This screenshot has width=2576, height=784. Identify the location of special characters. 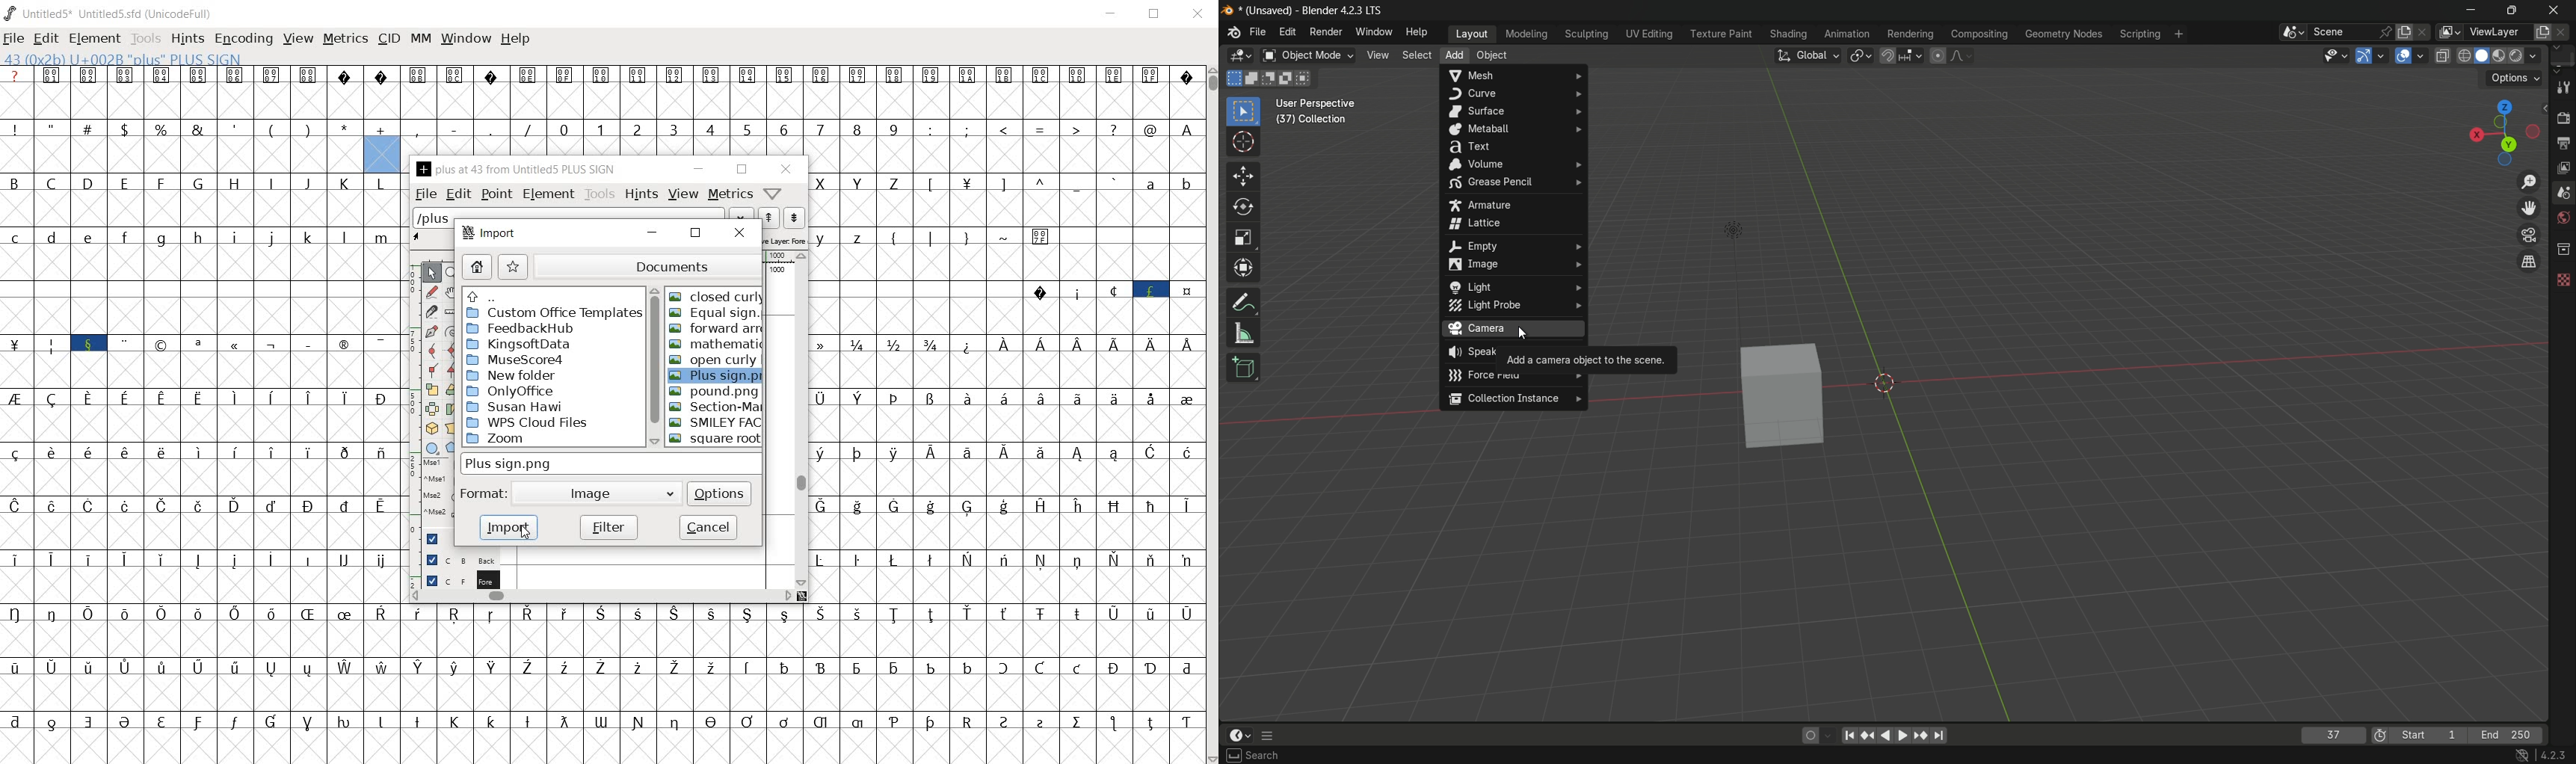
(1059, 200).